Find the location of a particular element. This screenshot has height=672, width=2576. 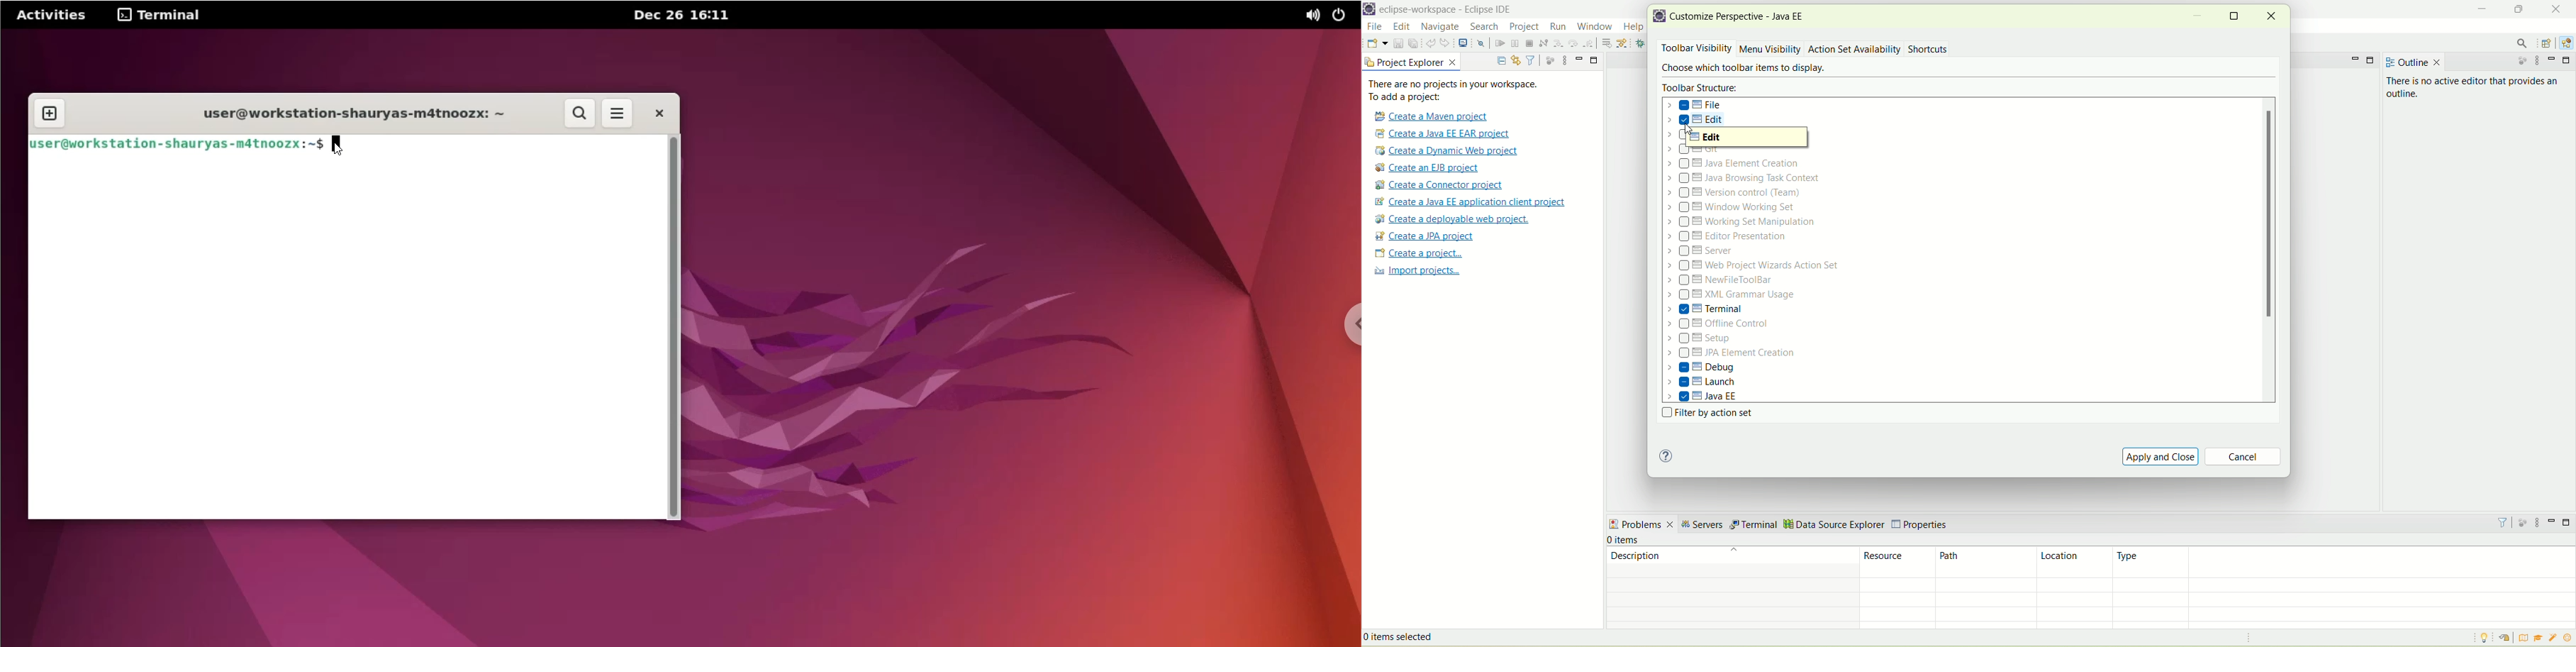

filter is located at coordinates (1531, 60).